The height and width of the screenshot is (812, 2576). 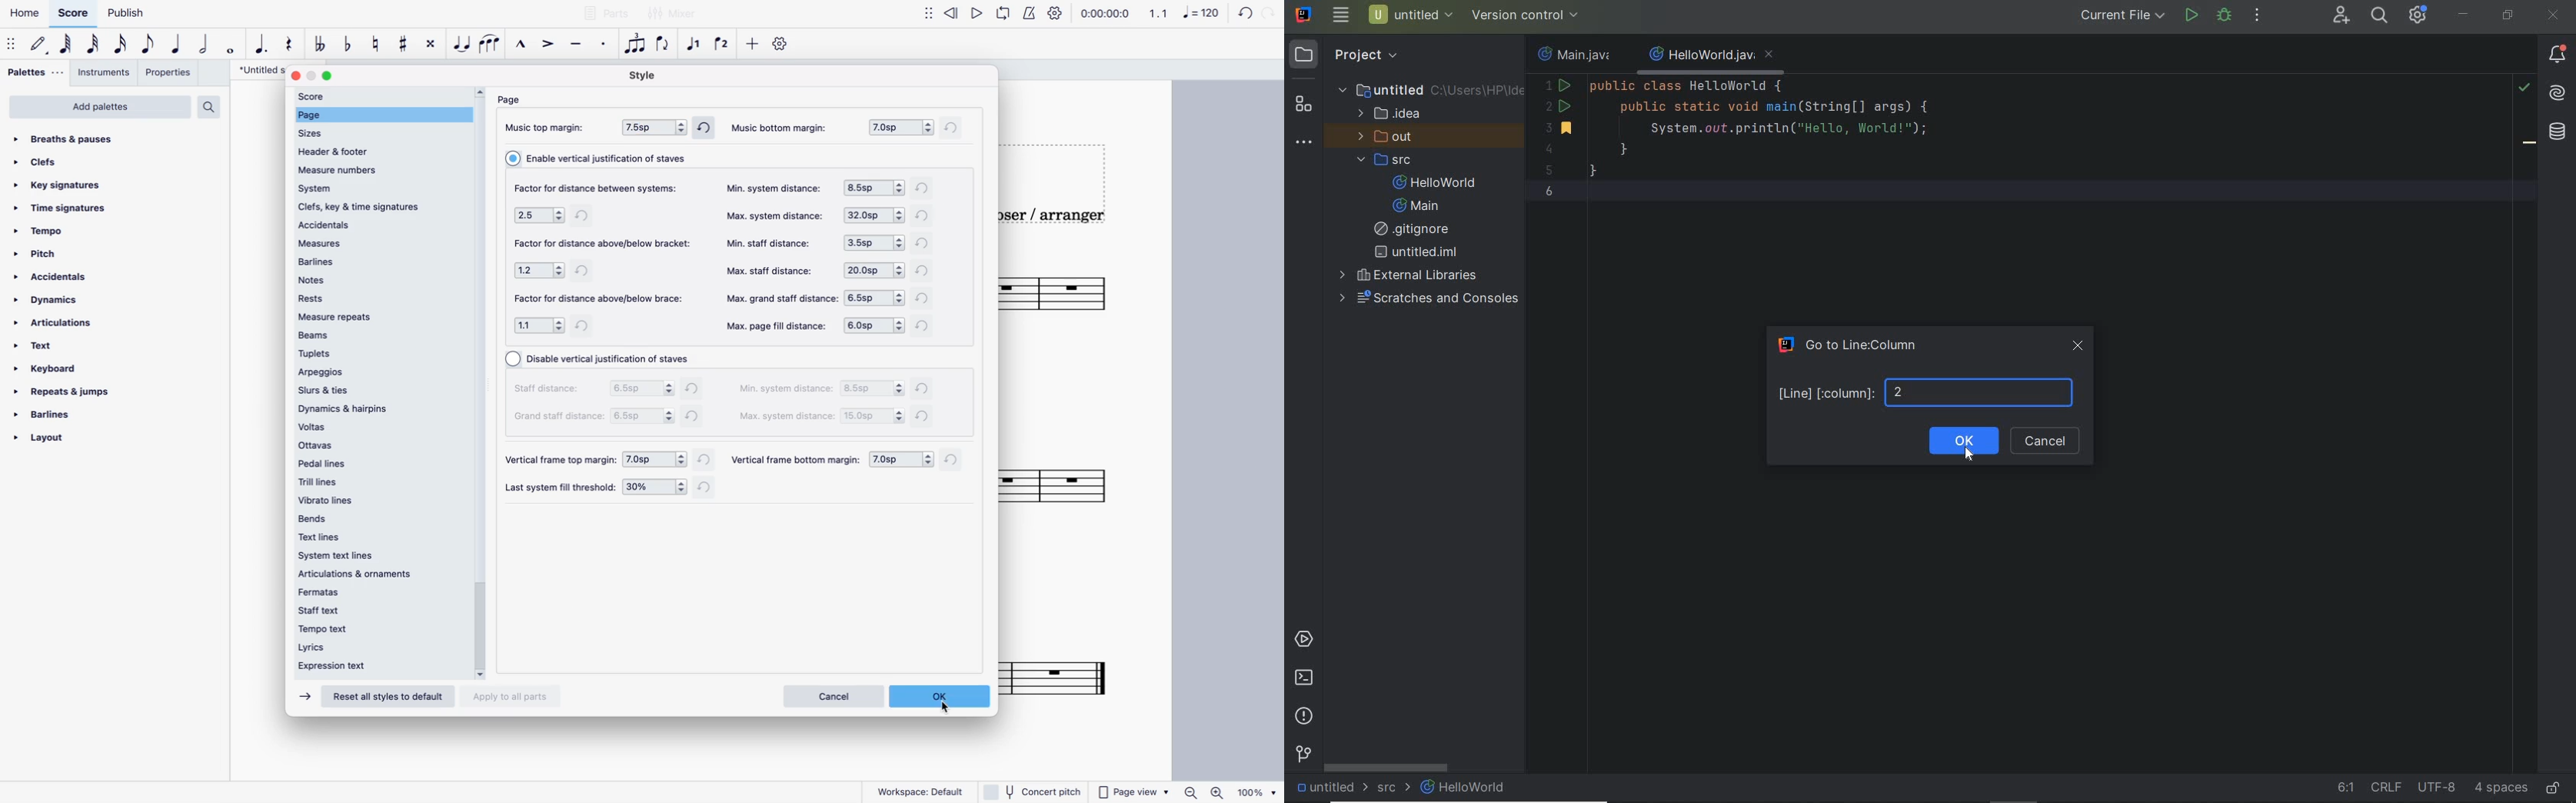 What do you see at coordinates (1408, 274) in the screenshot?
I see `external Libraries` at bounding box center [1408, 274].